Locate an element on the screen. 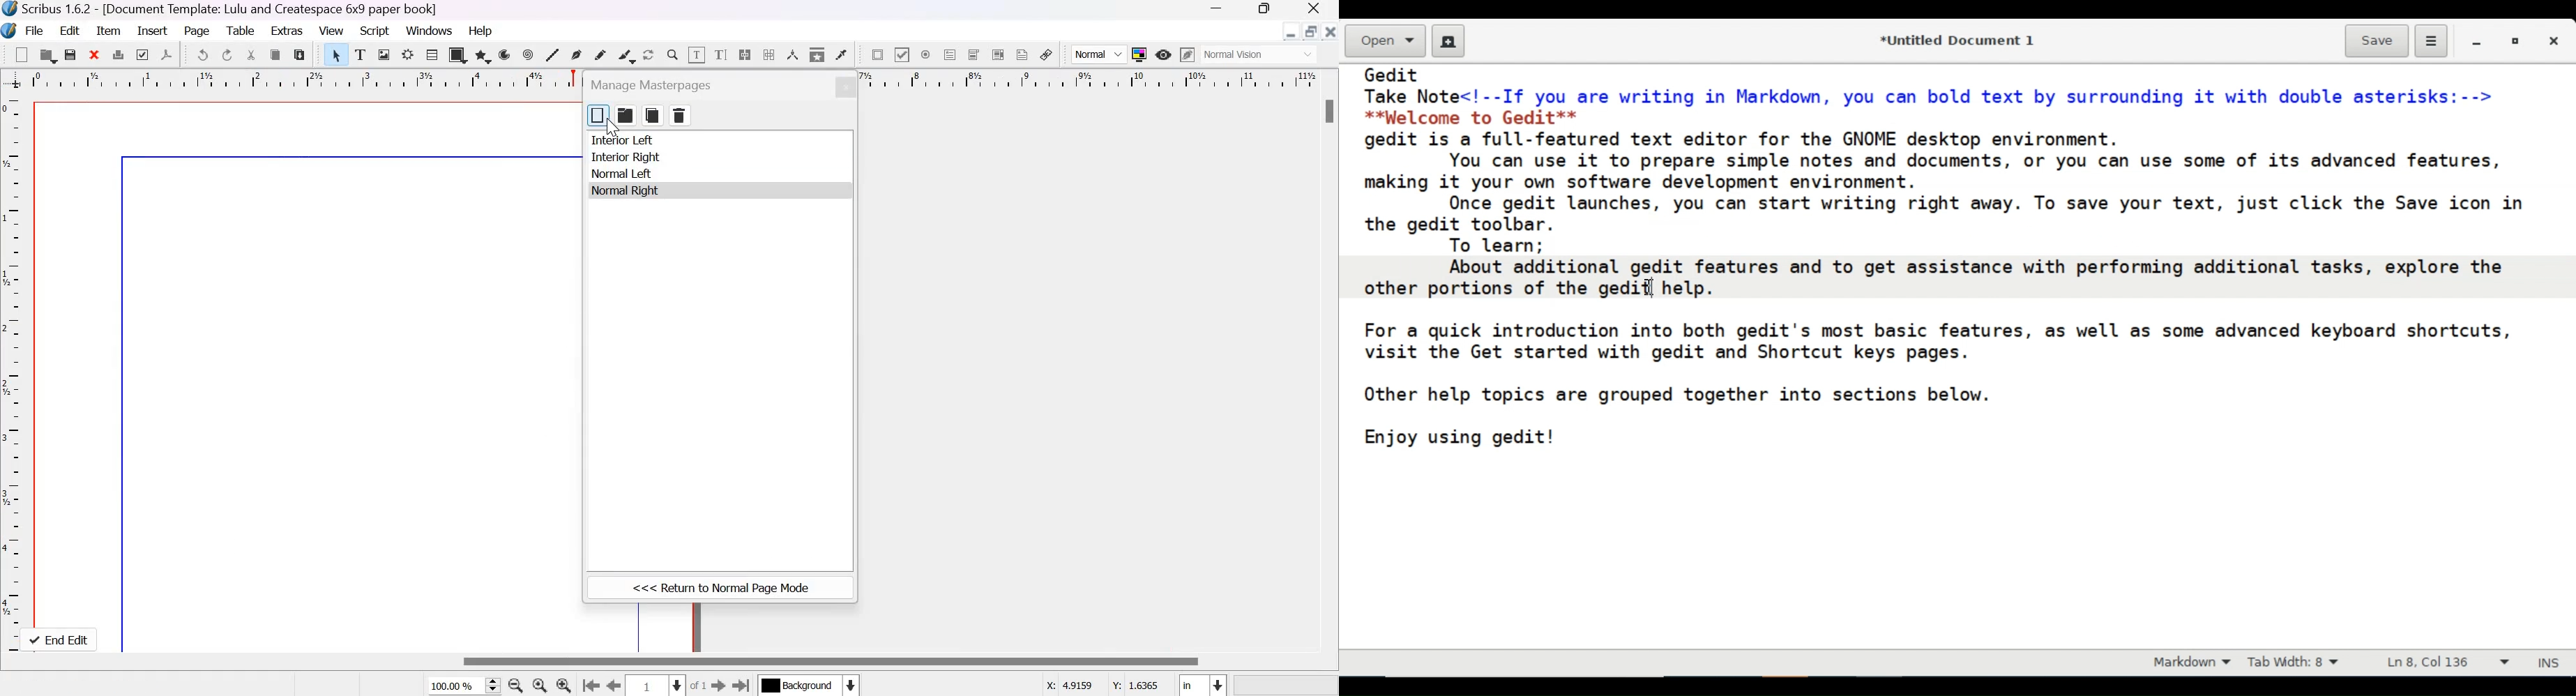 This screenshot has width=2576, height=700. open is located at coordinates (48, 56).